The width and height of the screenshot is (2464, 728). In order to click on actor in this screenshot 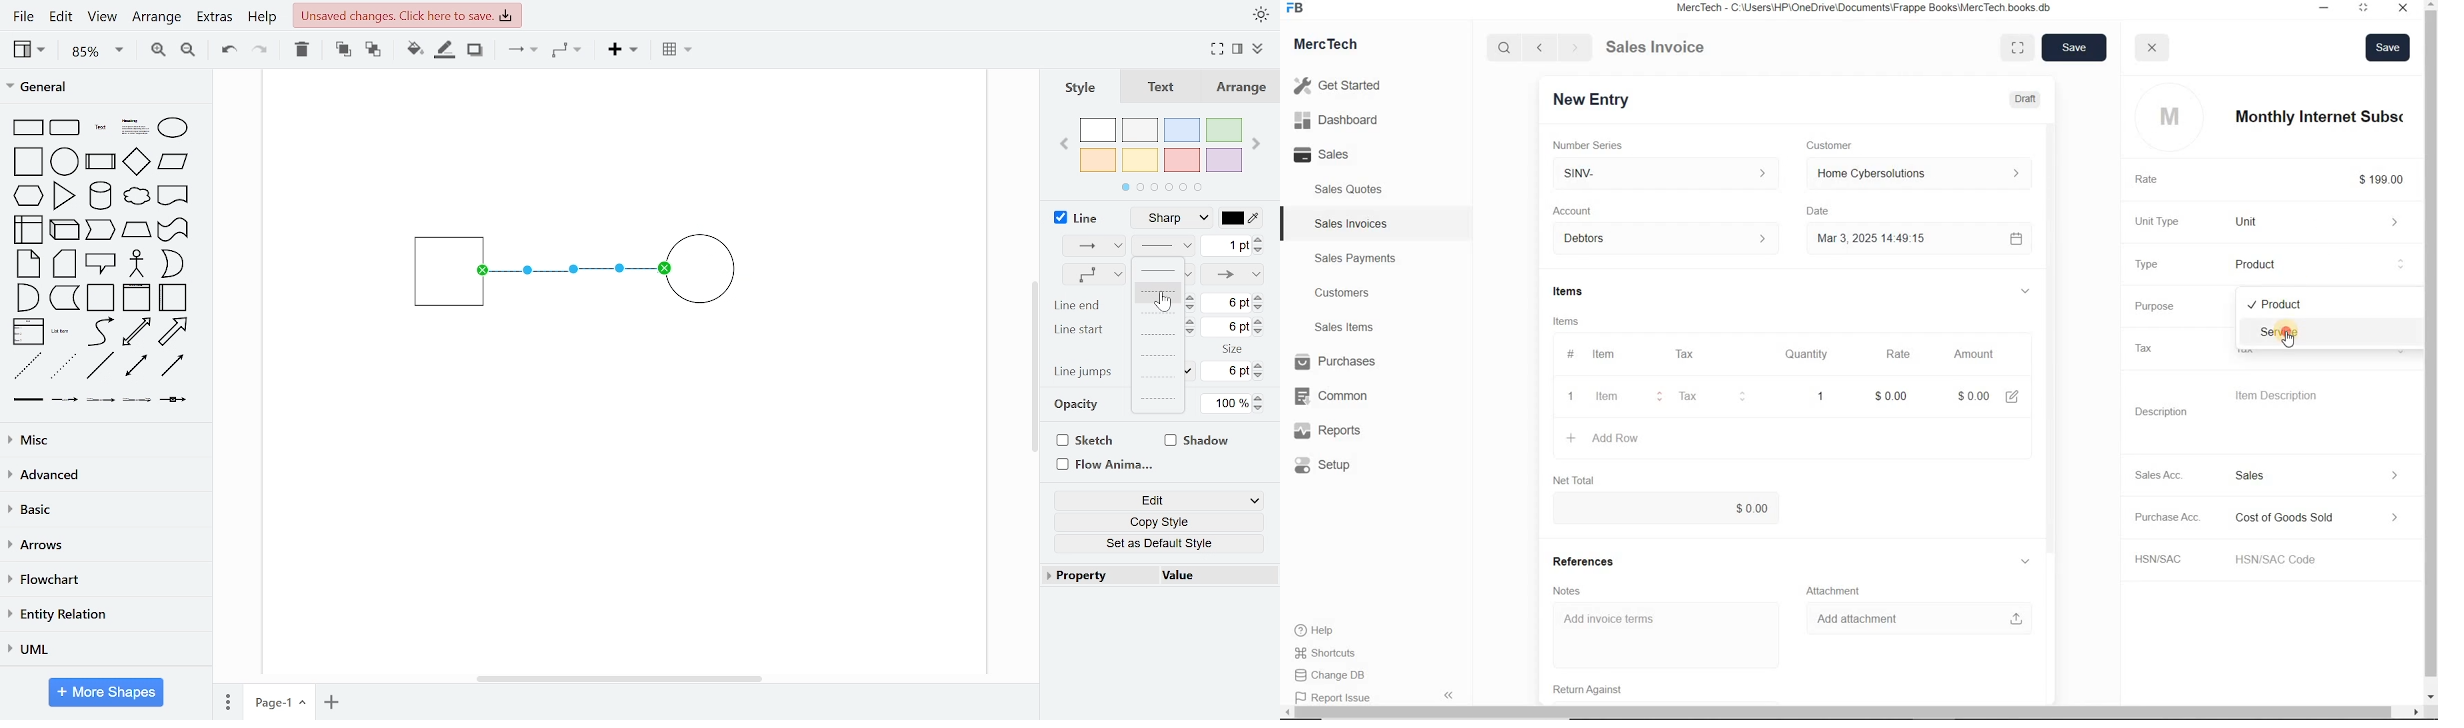, I will do `click(138, 265)`.